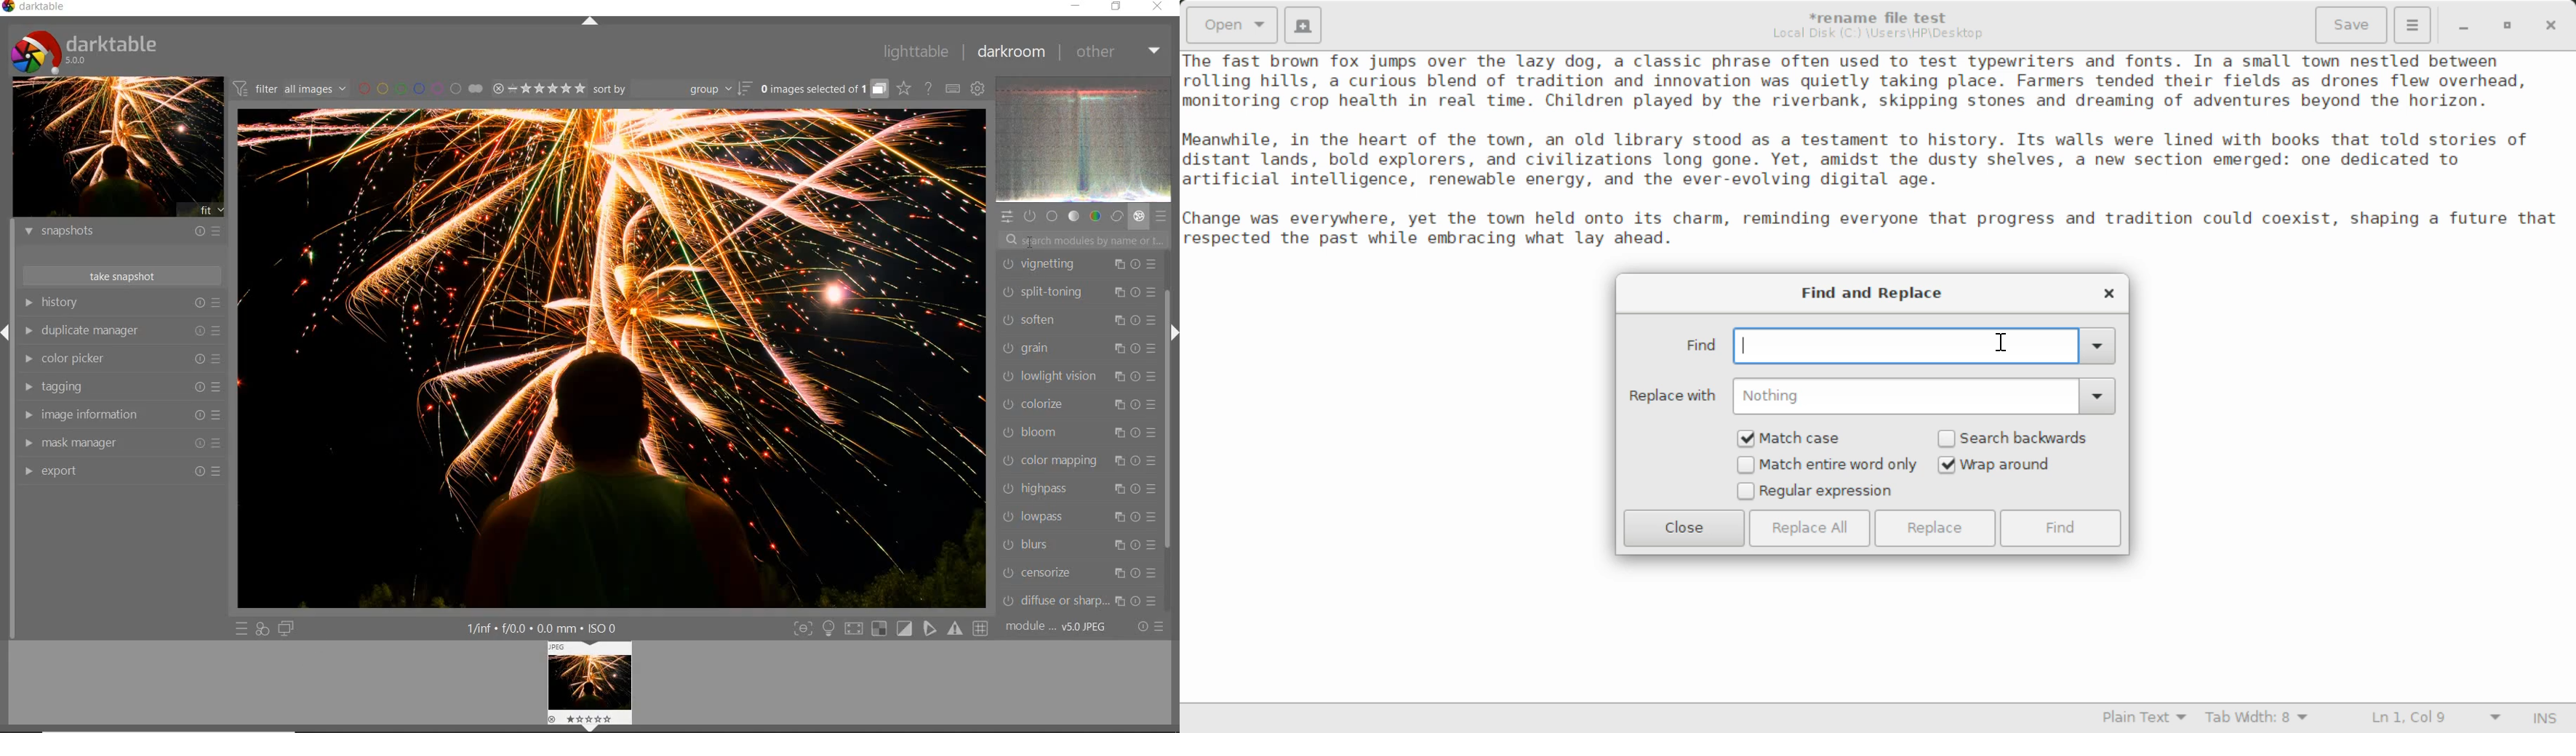 The image size is (2576, 756). Describe the element at coordinates (121, 360) in the screenshot. I see `color picker` at that location.